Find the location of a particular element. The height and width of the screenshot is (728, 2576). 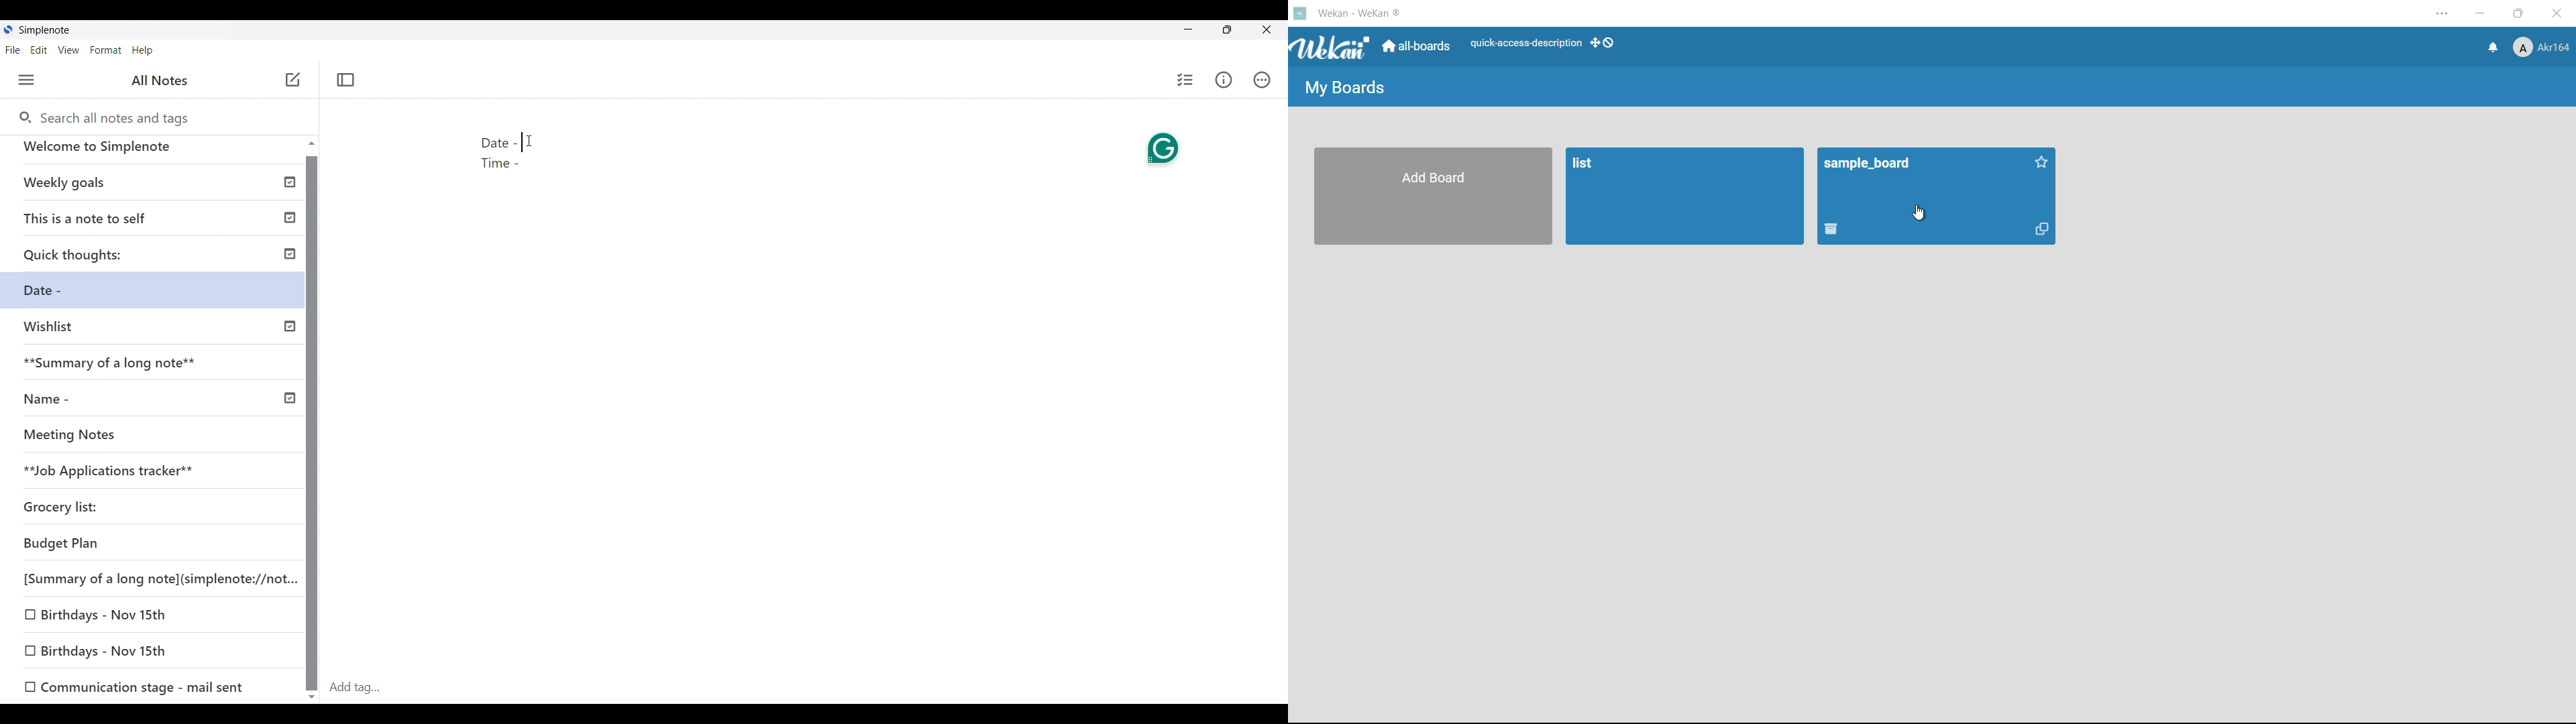

View menu is located at coordinates (69, 50).